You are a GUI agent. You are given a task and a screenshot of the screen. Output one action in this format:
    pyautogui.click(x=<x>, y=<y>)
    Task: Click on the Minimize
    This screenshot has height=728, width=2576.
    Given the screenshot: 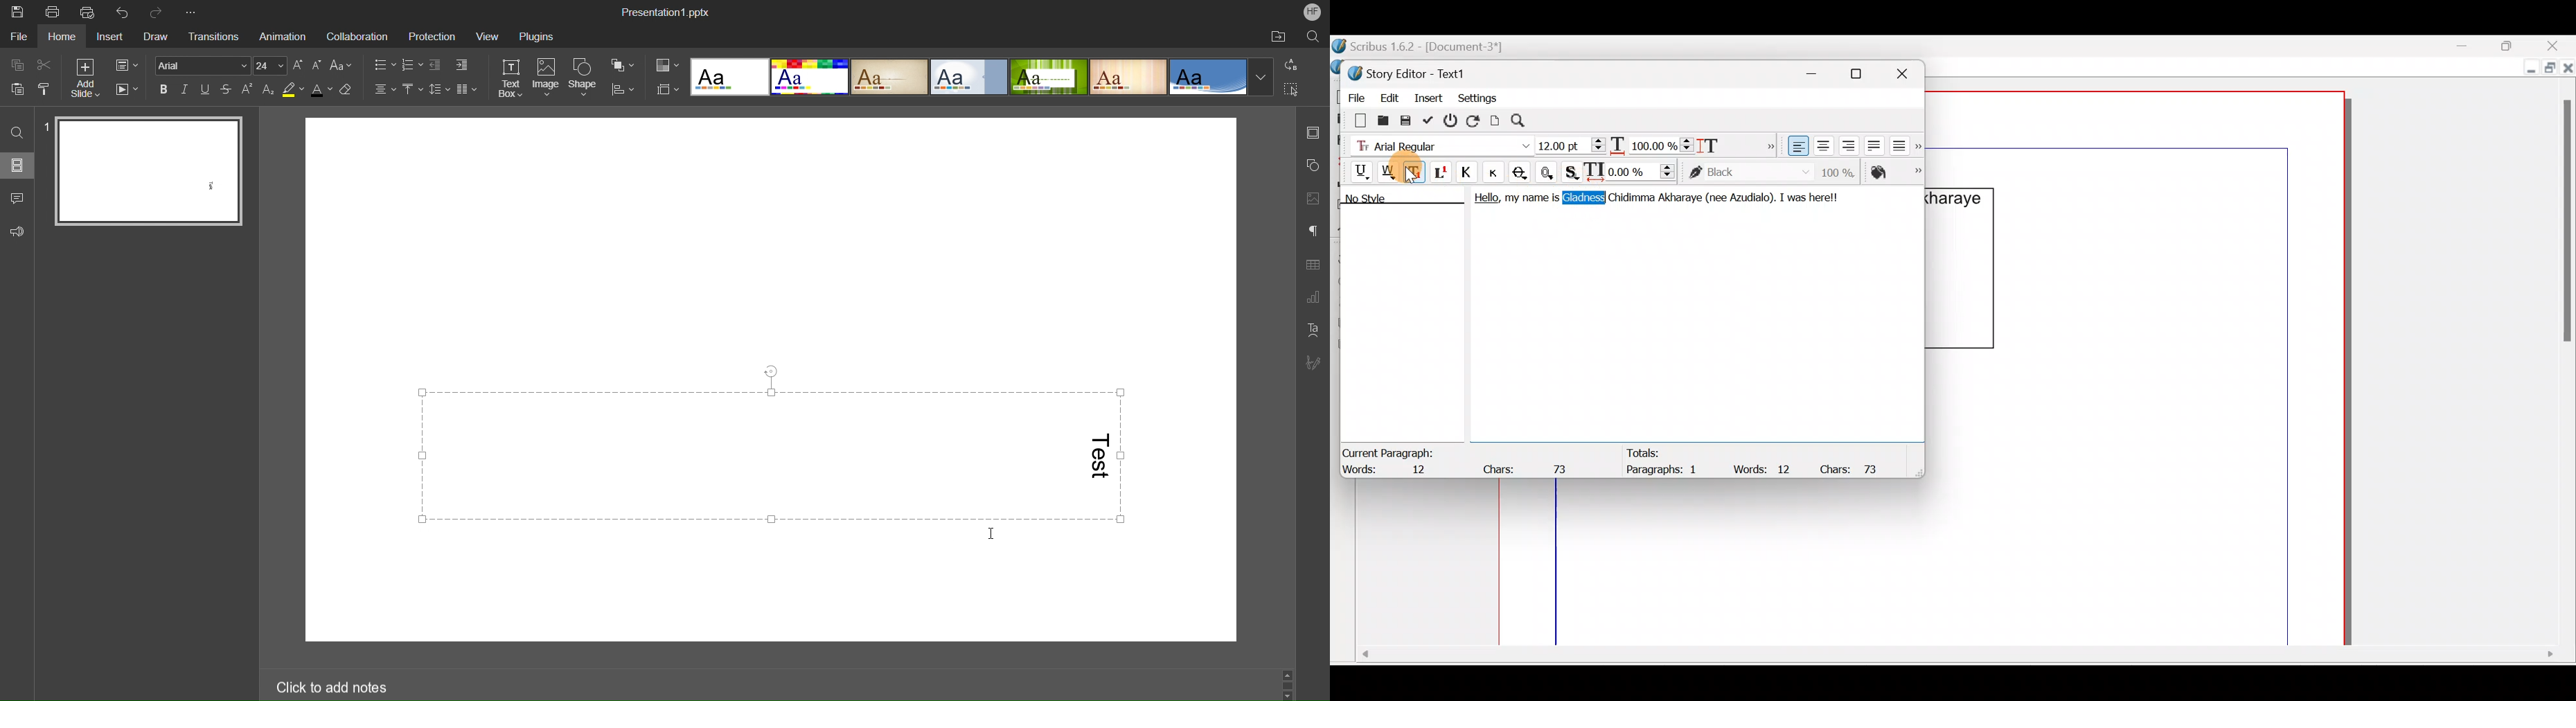 What is the action you would take?
    pyautogui.click(x=2472, y=46)
    